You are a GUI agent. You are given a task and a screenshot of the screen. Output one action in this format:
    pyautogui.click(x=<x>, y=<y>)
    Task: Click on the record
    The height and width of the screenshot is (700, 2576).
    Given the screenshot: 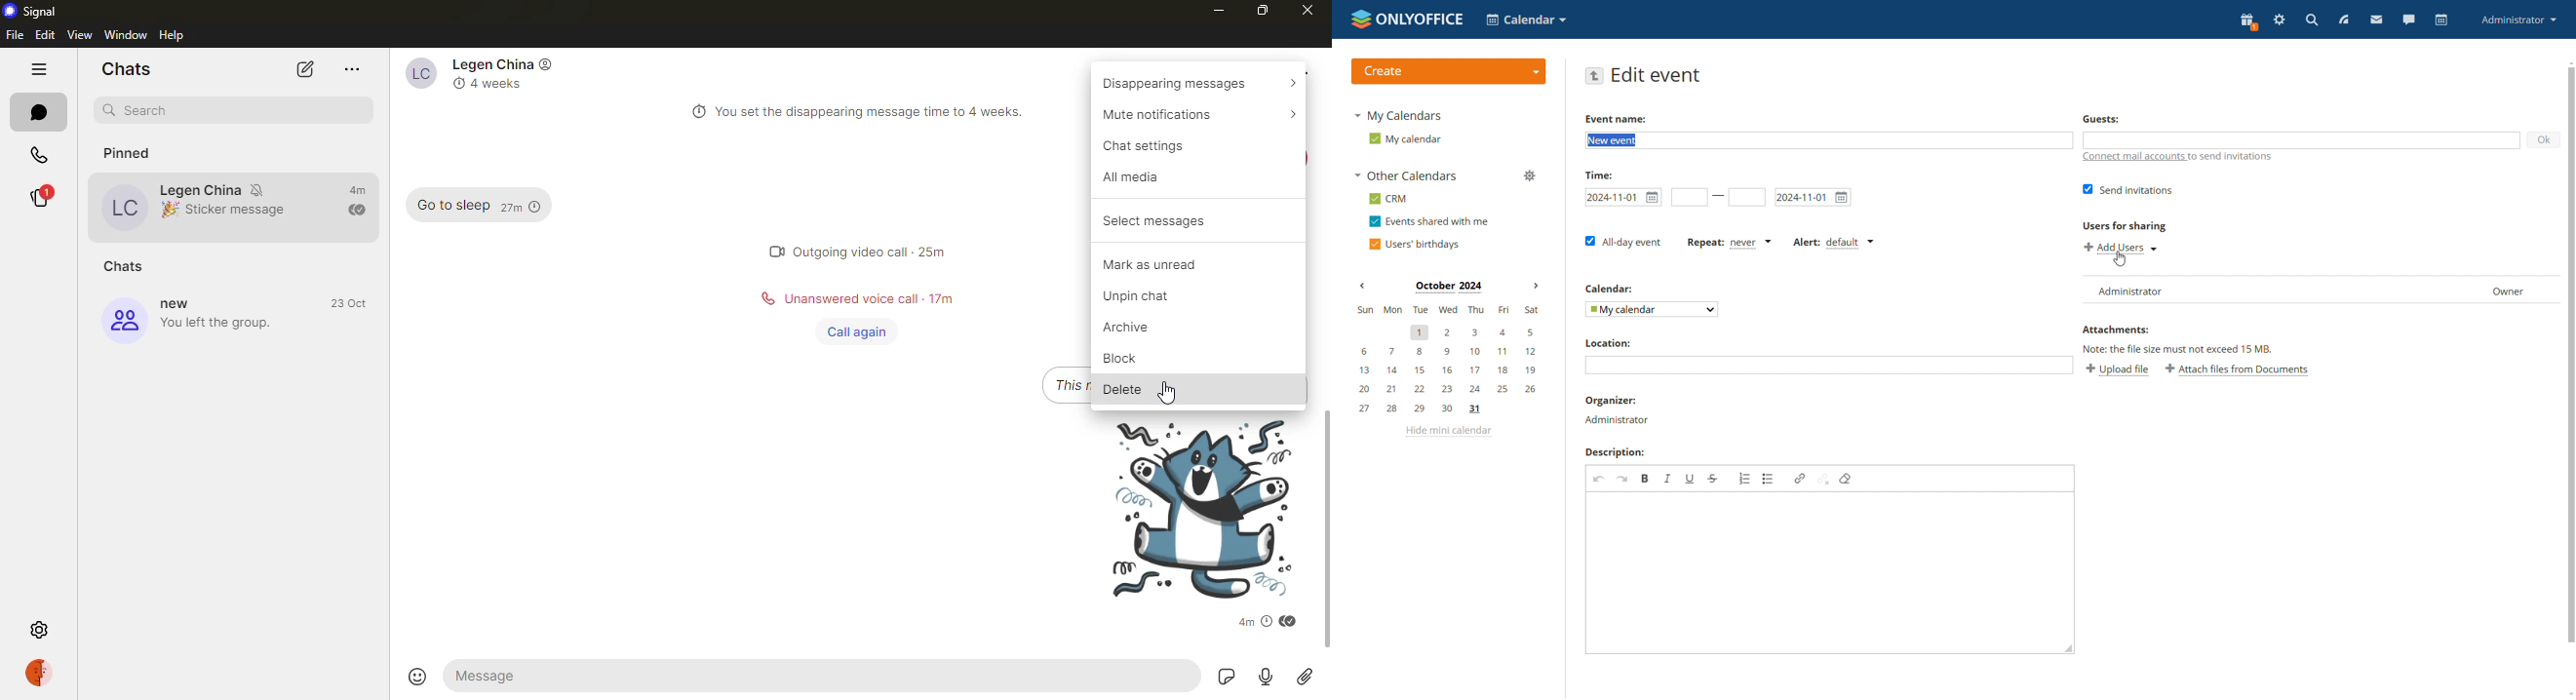 What is the action you would take?
    pyautogui.click(x=1267, y=677)
    